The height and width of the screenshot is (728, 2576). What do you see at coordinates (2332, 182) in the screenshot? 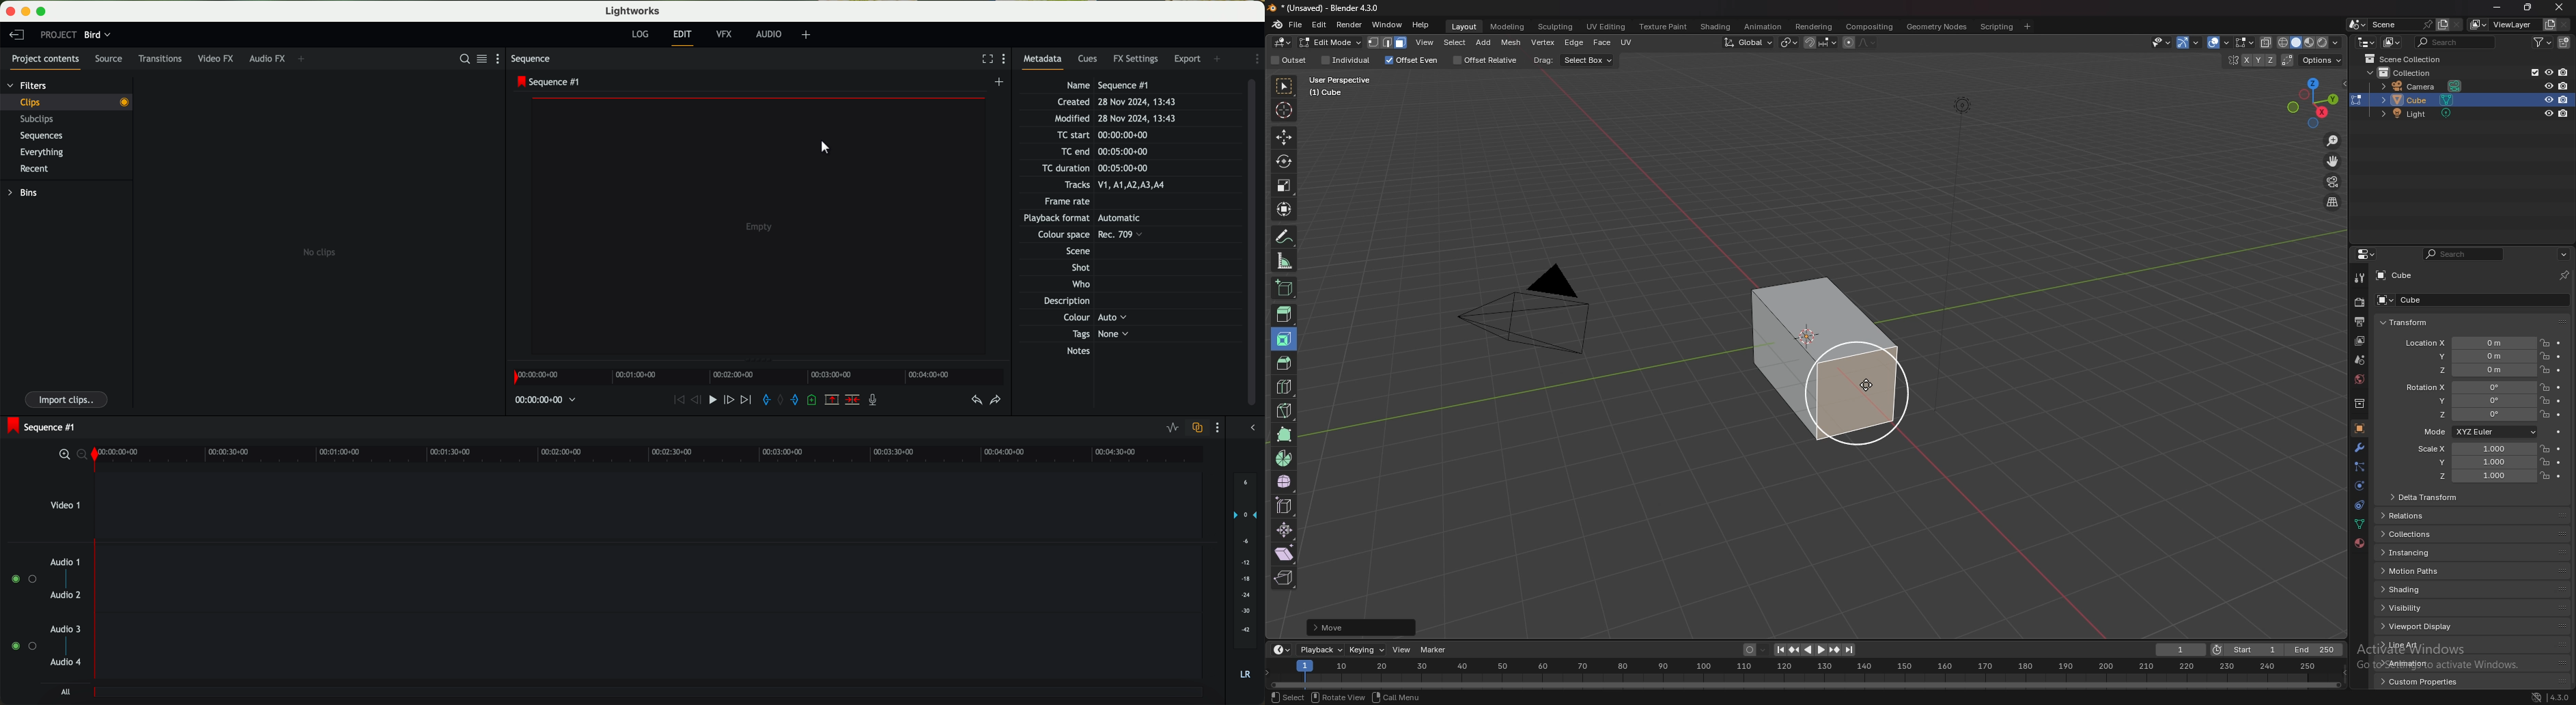
I see `camera viewpoint` at bounding box center [2332, 182].